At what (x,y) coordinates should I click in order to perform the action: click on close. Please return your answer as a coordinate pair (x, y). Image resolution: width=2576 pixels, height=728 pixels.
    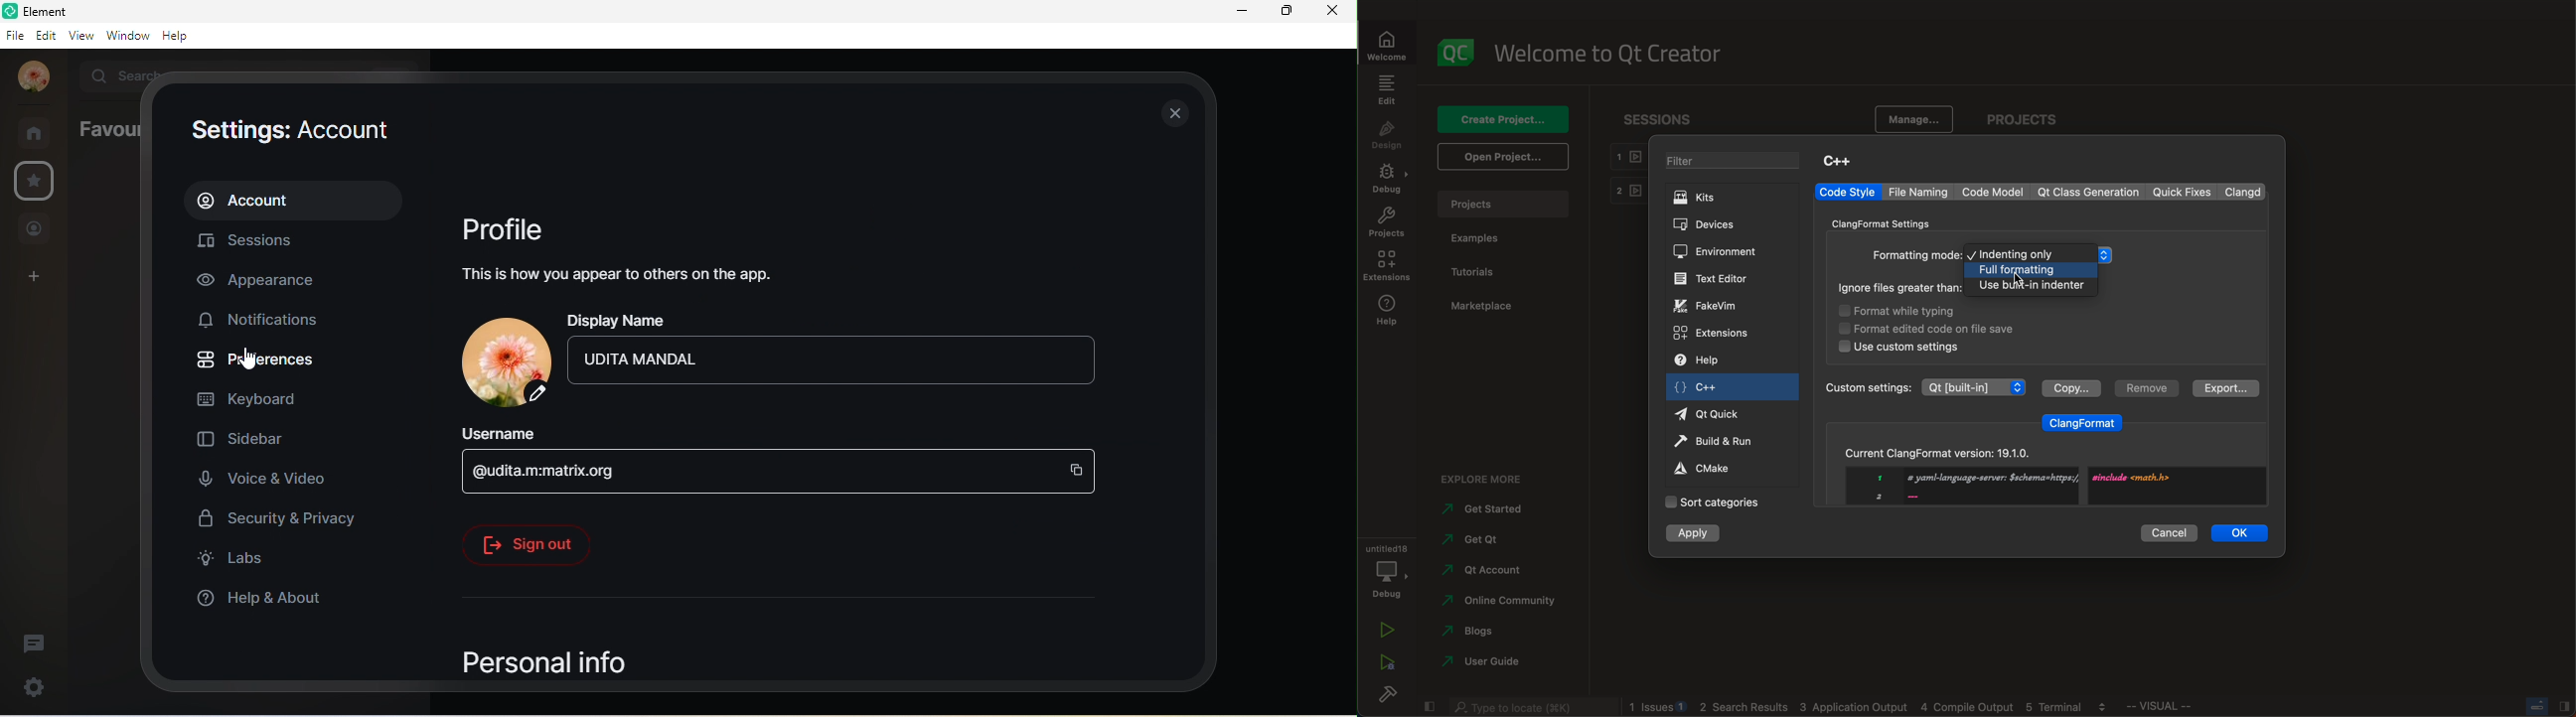
    Looking at the image, I should click on (1334, 12).